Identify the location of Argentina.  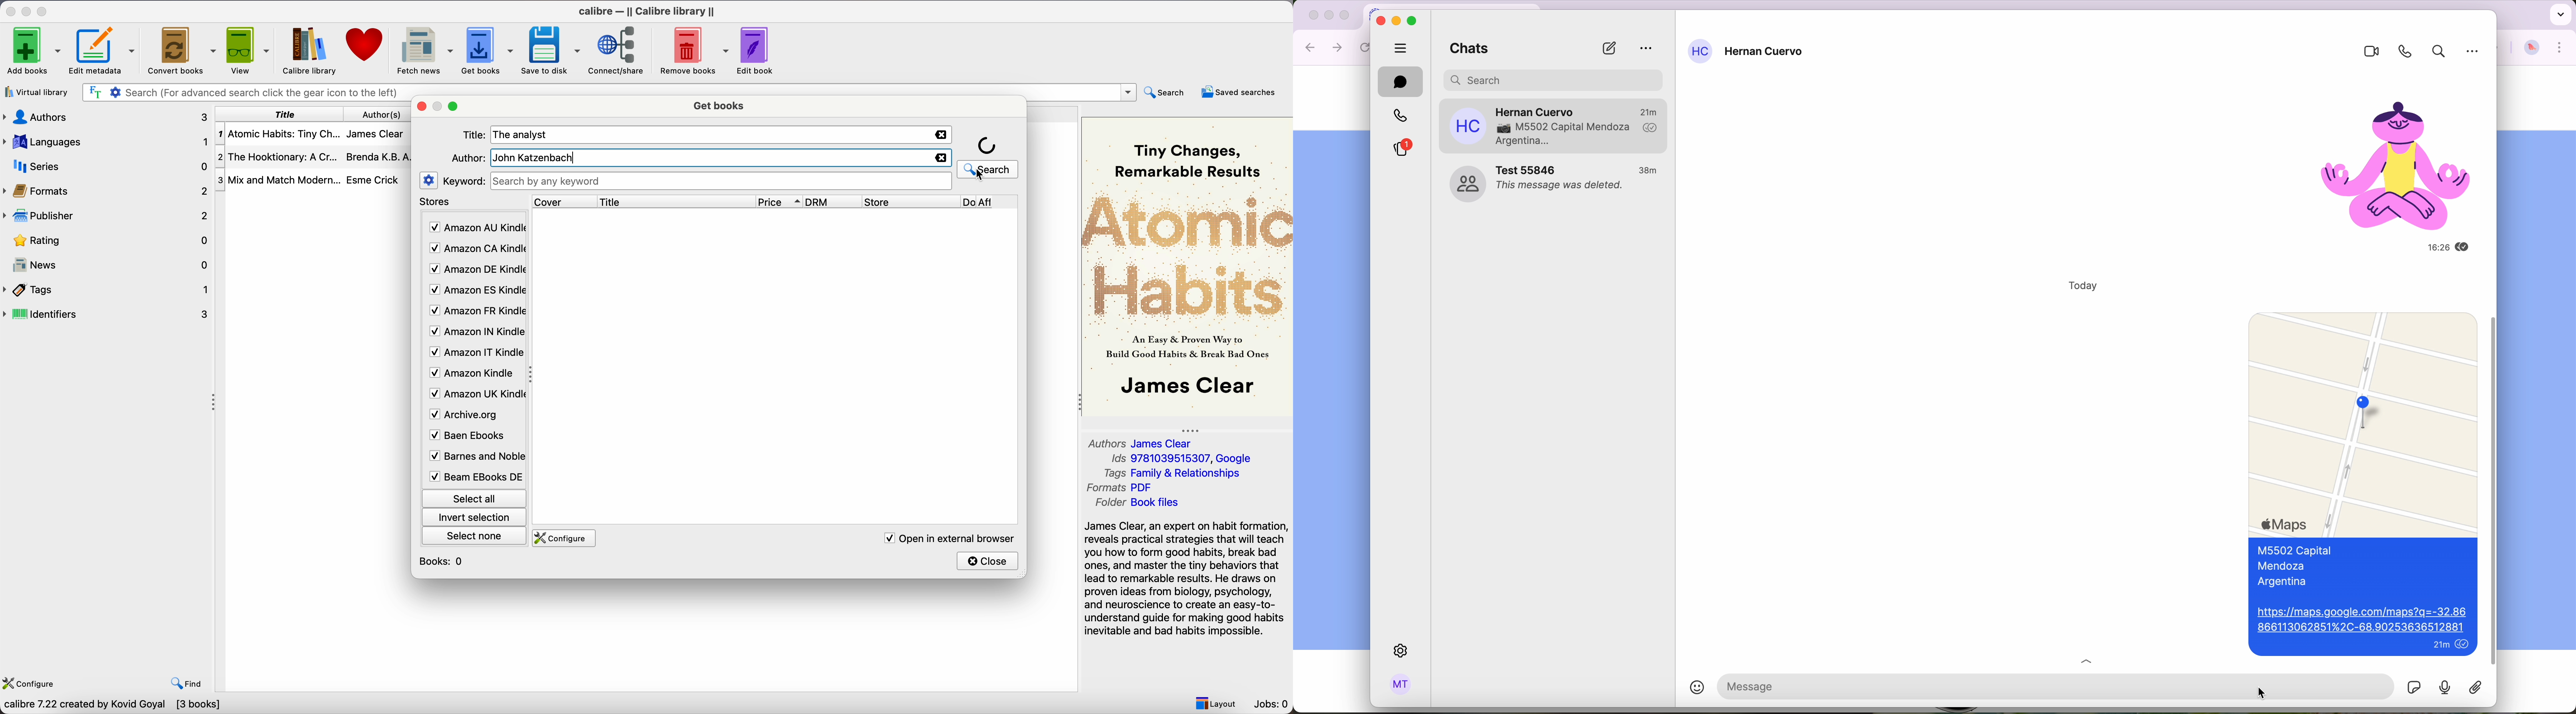
(2286, 583).